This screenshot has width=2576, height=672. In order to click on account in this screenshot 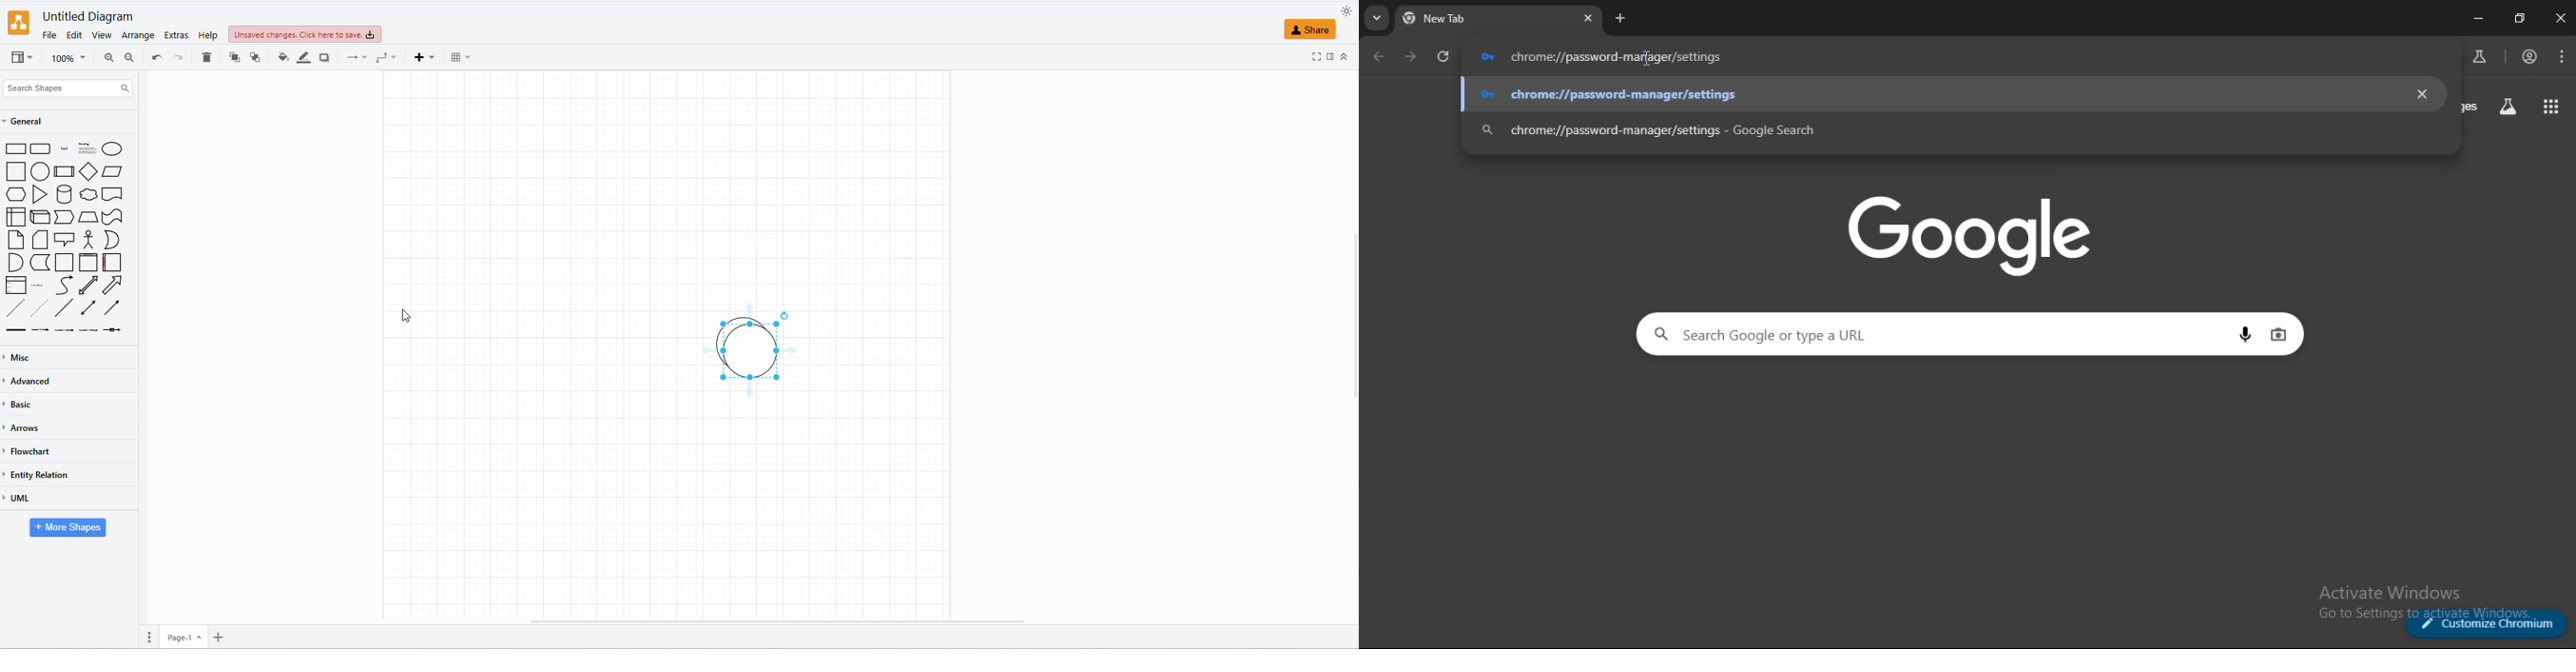, I will do `click(2531, 56)`.